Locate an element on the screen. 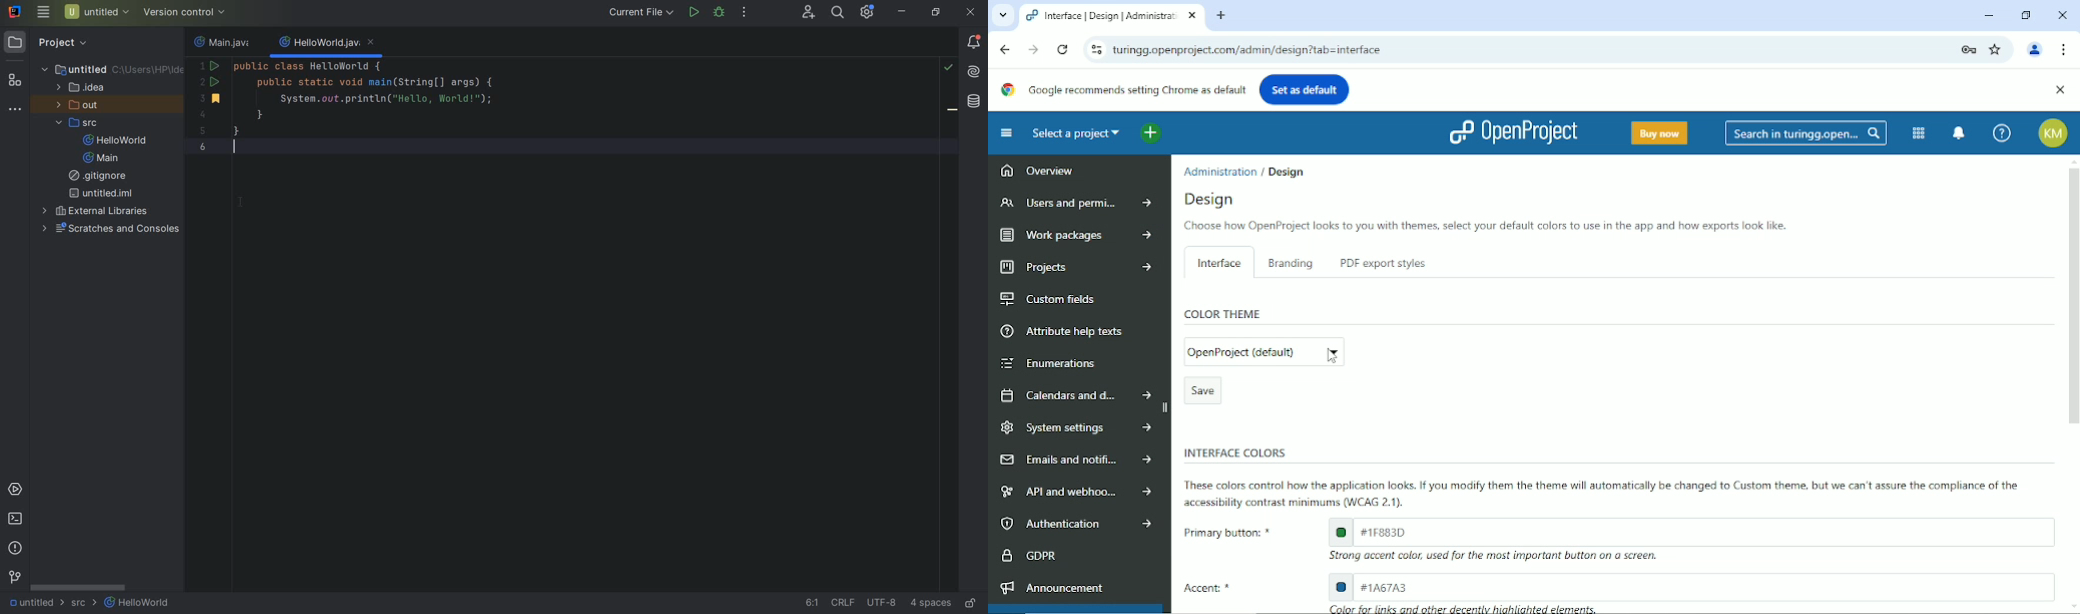 The width and height of the screenshot is (2100, 616). line separator is located at coordinates (842, 604).